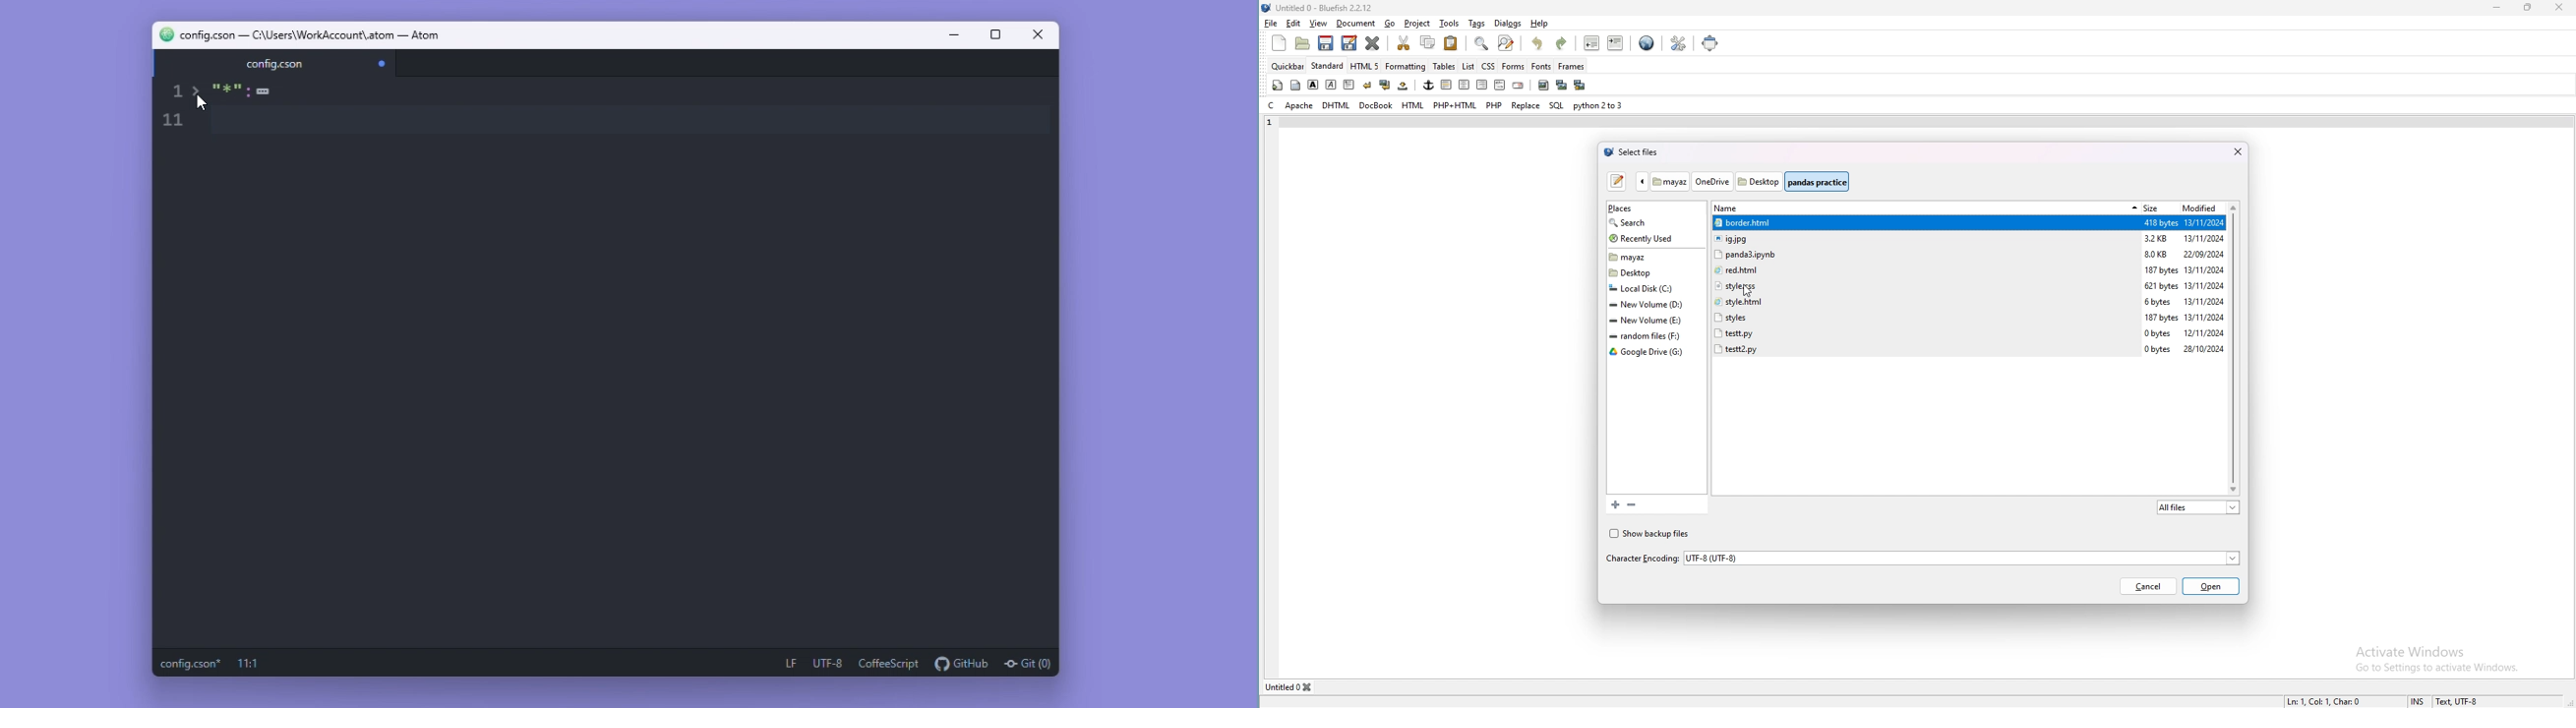 This screenshot has width=2576, height=728. I want to click on file, so click(1925, 332).